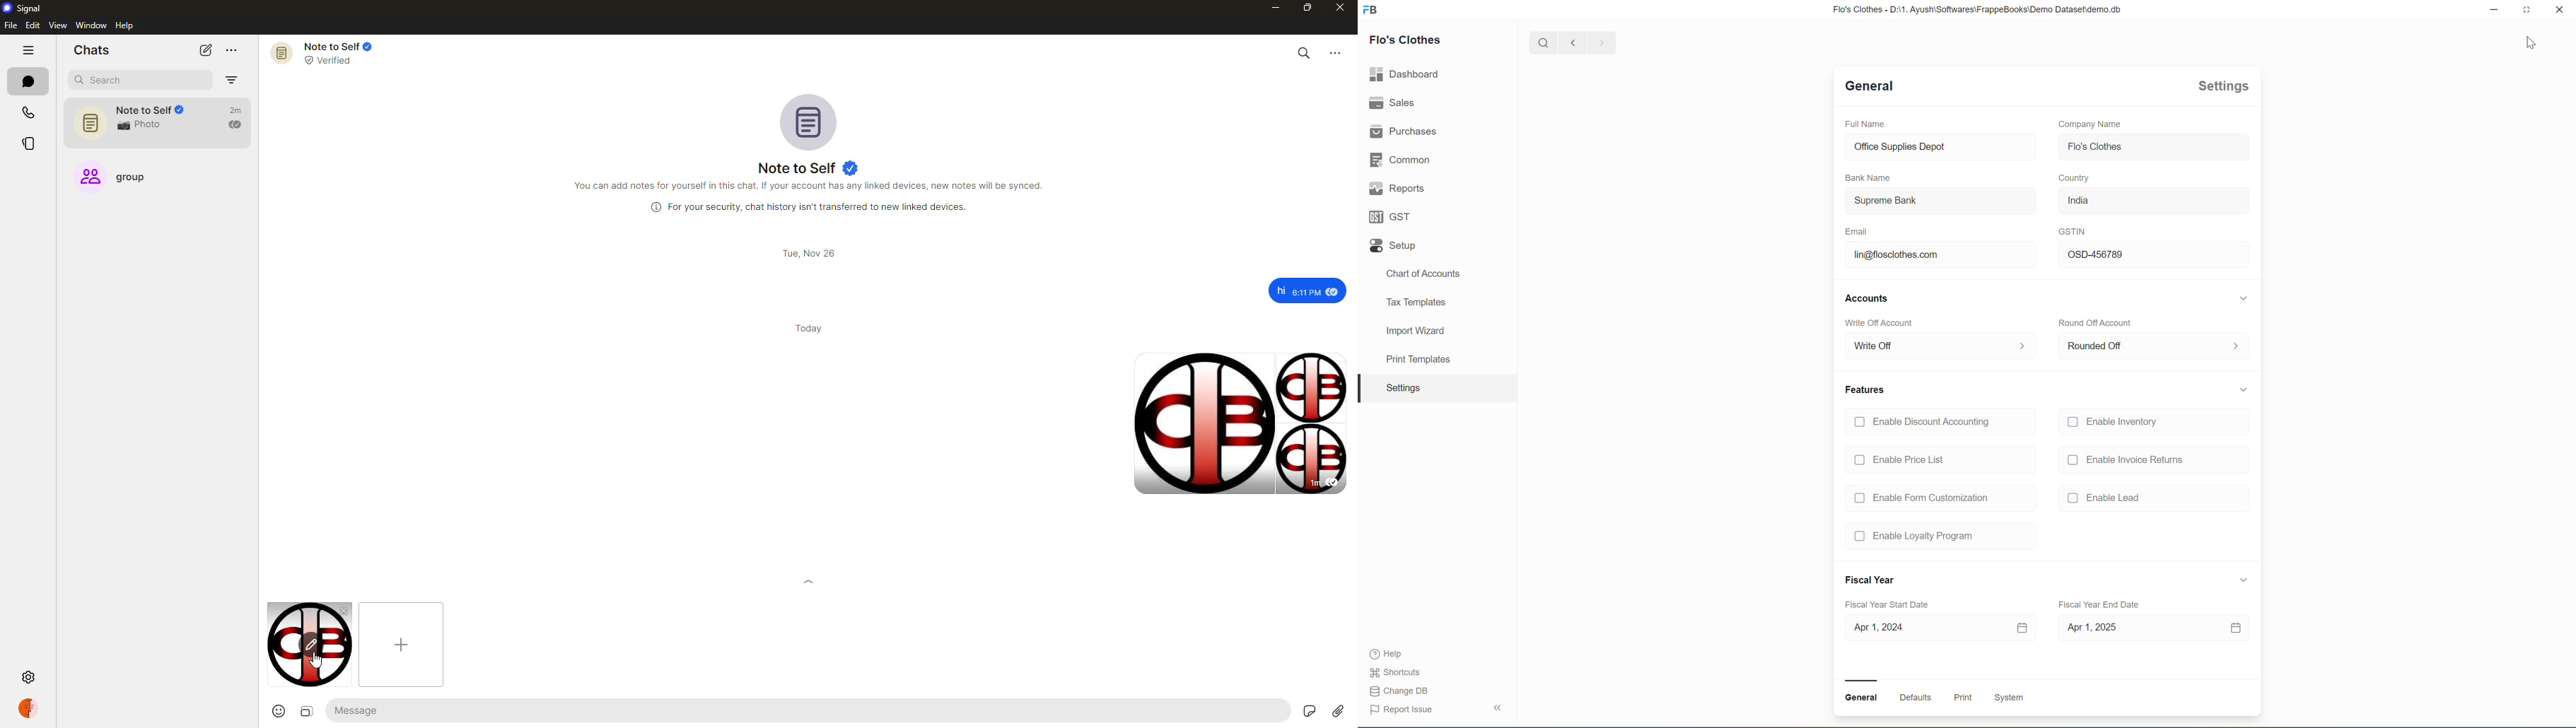 Image resolution: width=2576 pixels, height=728 pixels. Describe the element at coordinates (2244, 297) in the screenshot. I see `Expand/collapse` at that location.